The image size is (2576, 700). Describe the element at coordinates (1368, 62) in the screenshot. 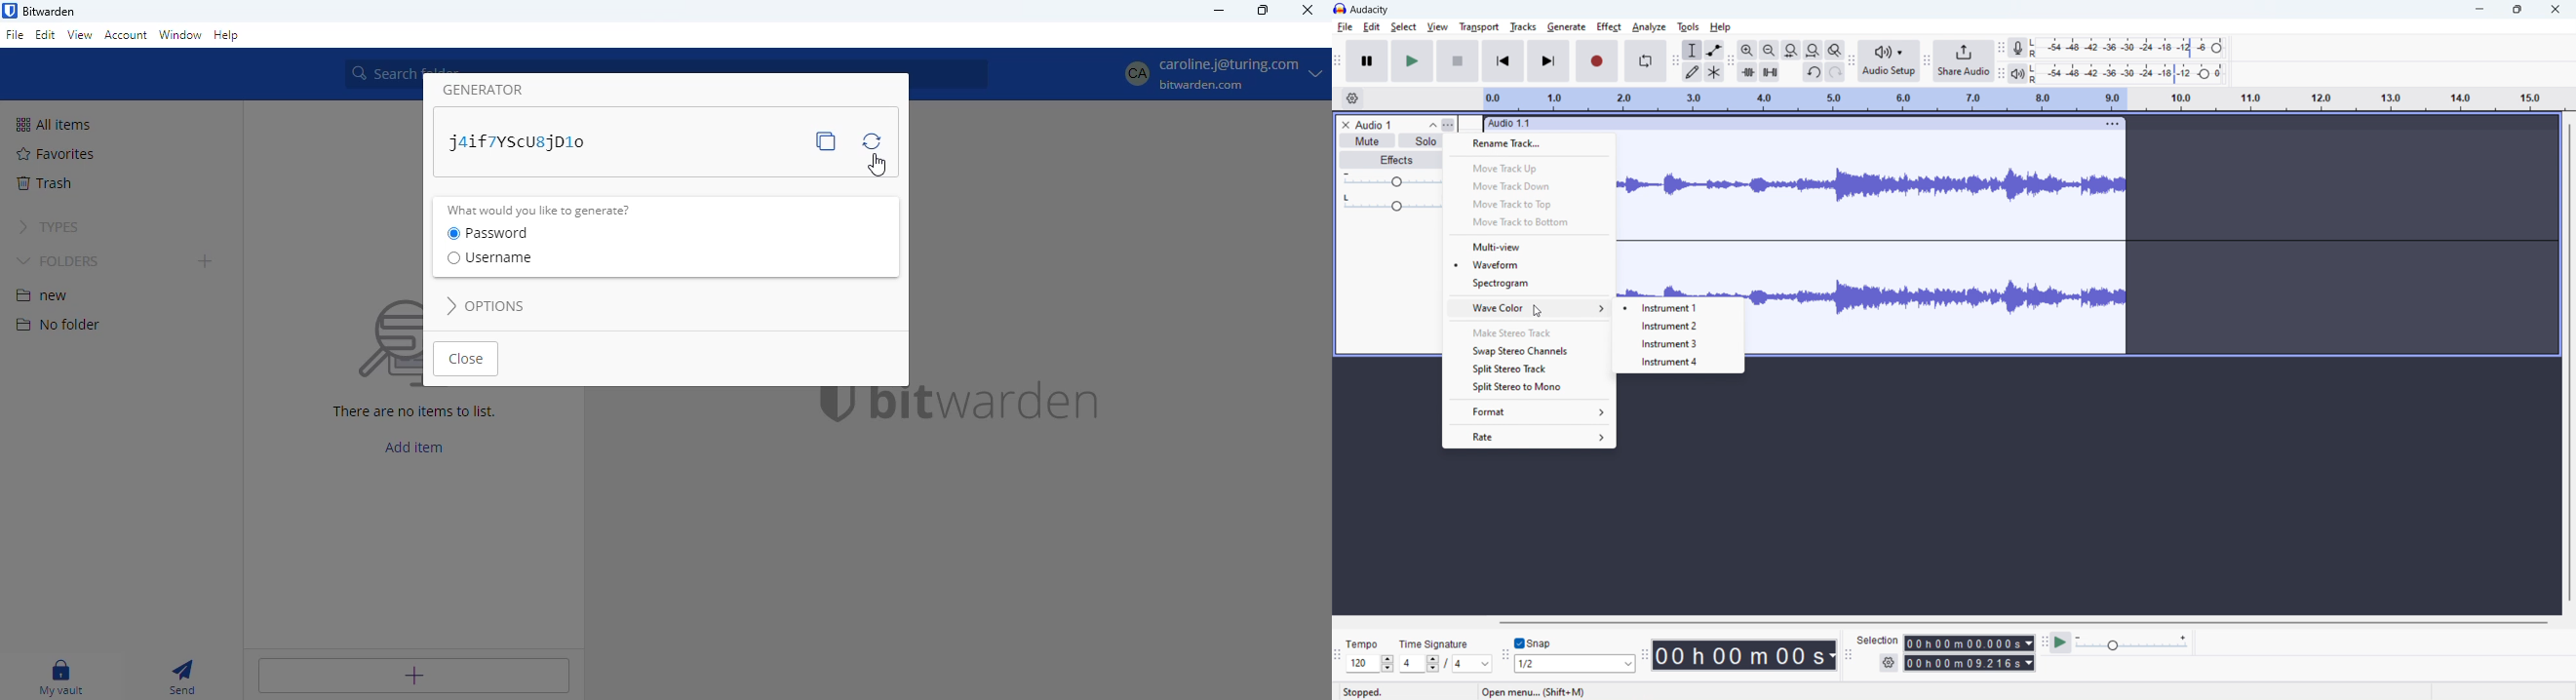

I see `pause` at that location.